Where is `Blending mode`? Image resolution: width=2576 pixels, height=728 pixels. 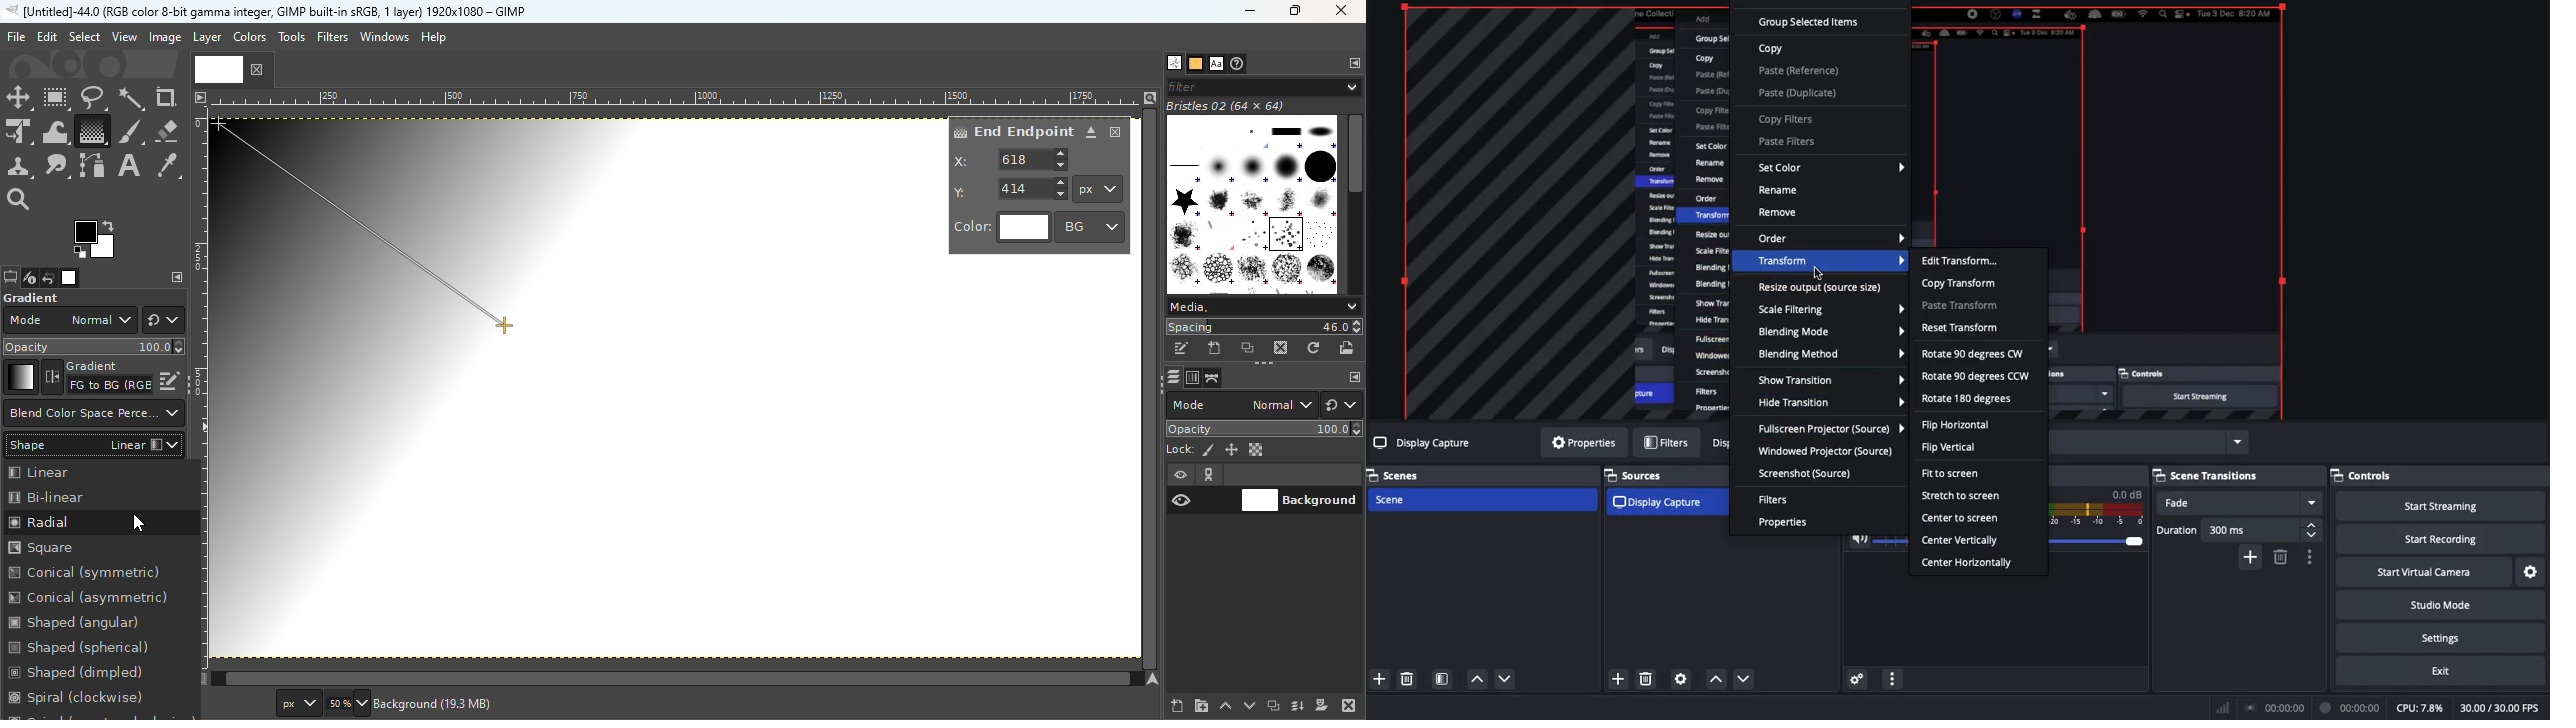
Blending mode is located at coordinates (1829, 331).